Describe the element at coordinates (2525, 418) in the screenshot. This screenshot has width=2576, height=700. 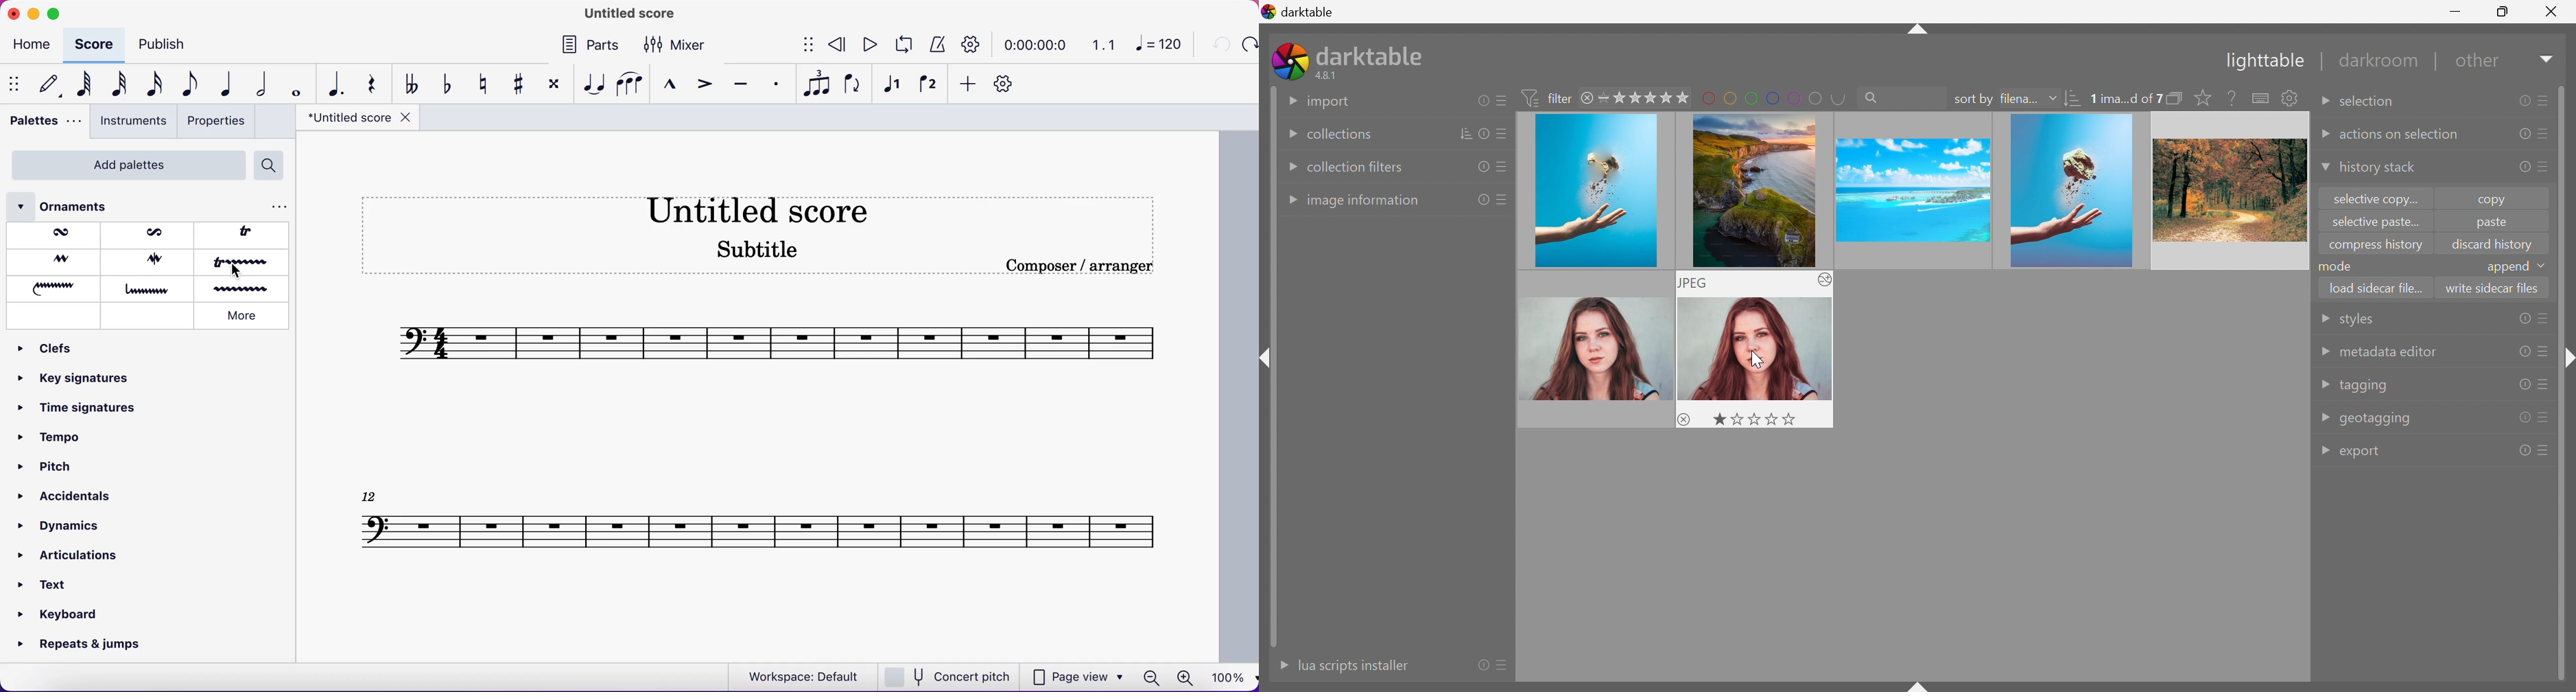
I see `reset` at that location.